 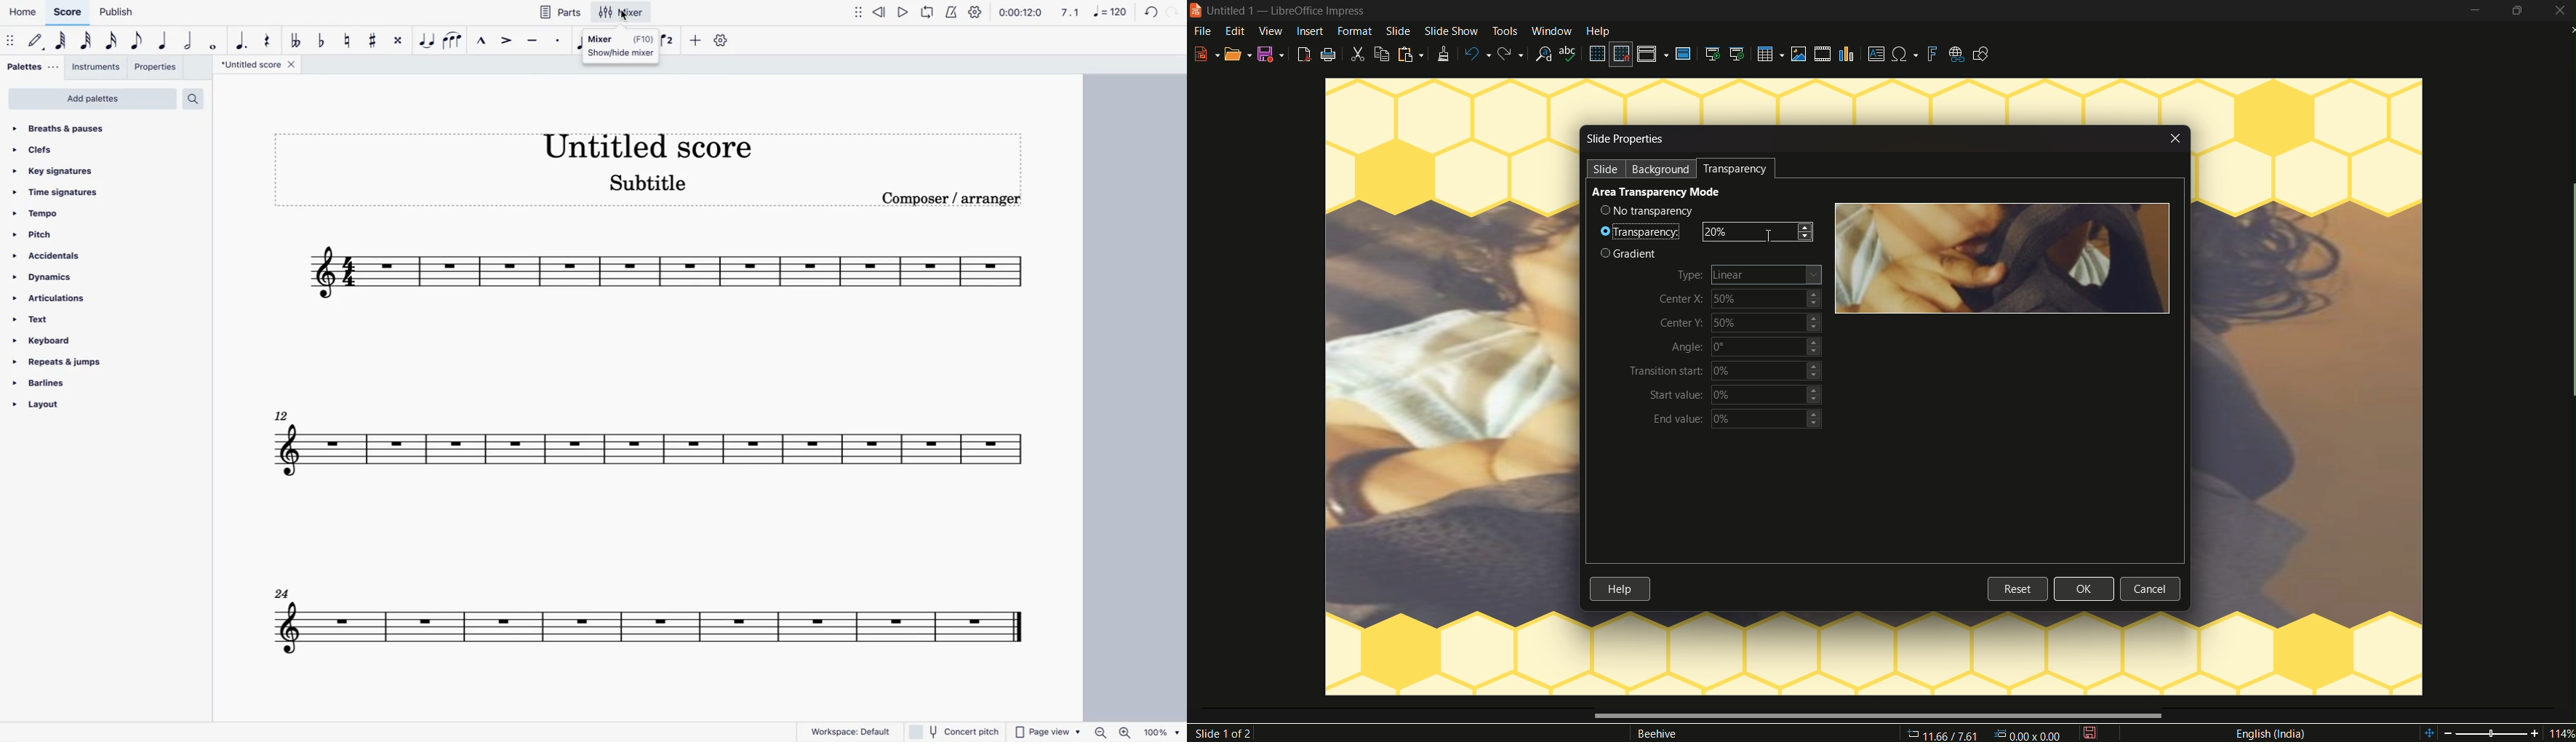 I want to click on minimize/maximize, so click(x=2519, y=11).